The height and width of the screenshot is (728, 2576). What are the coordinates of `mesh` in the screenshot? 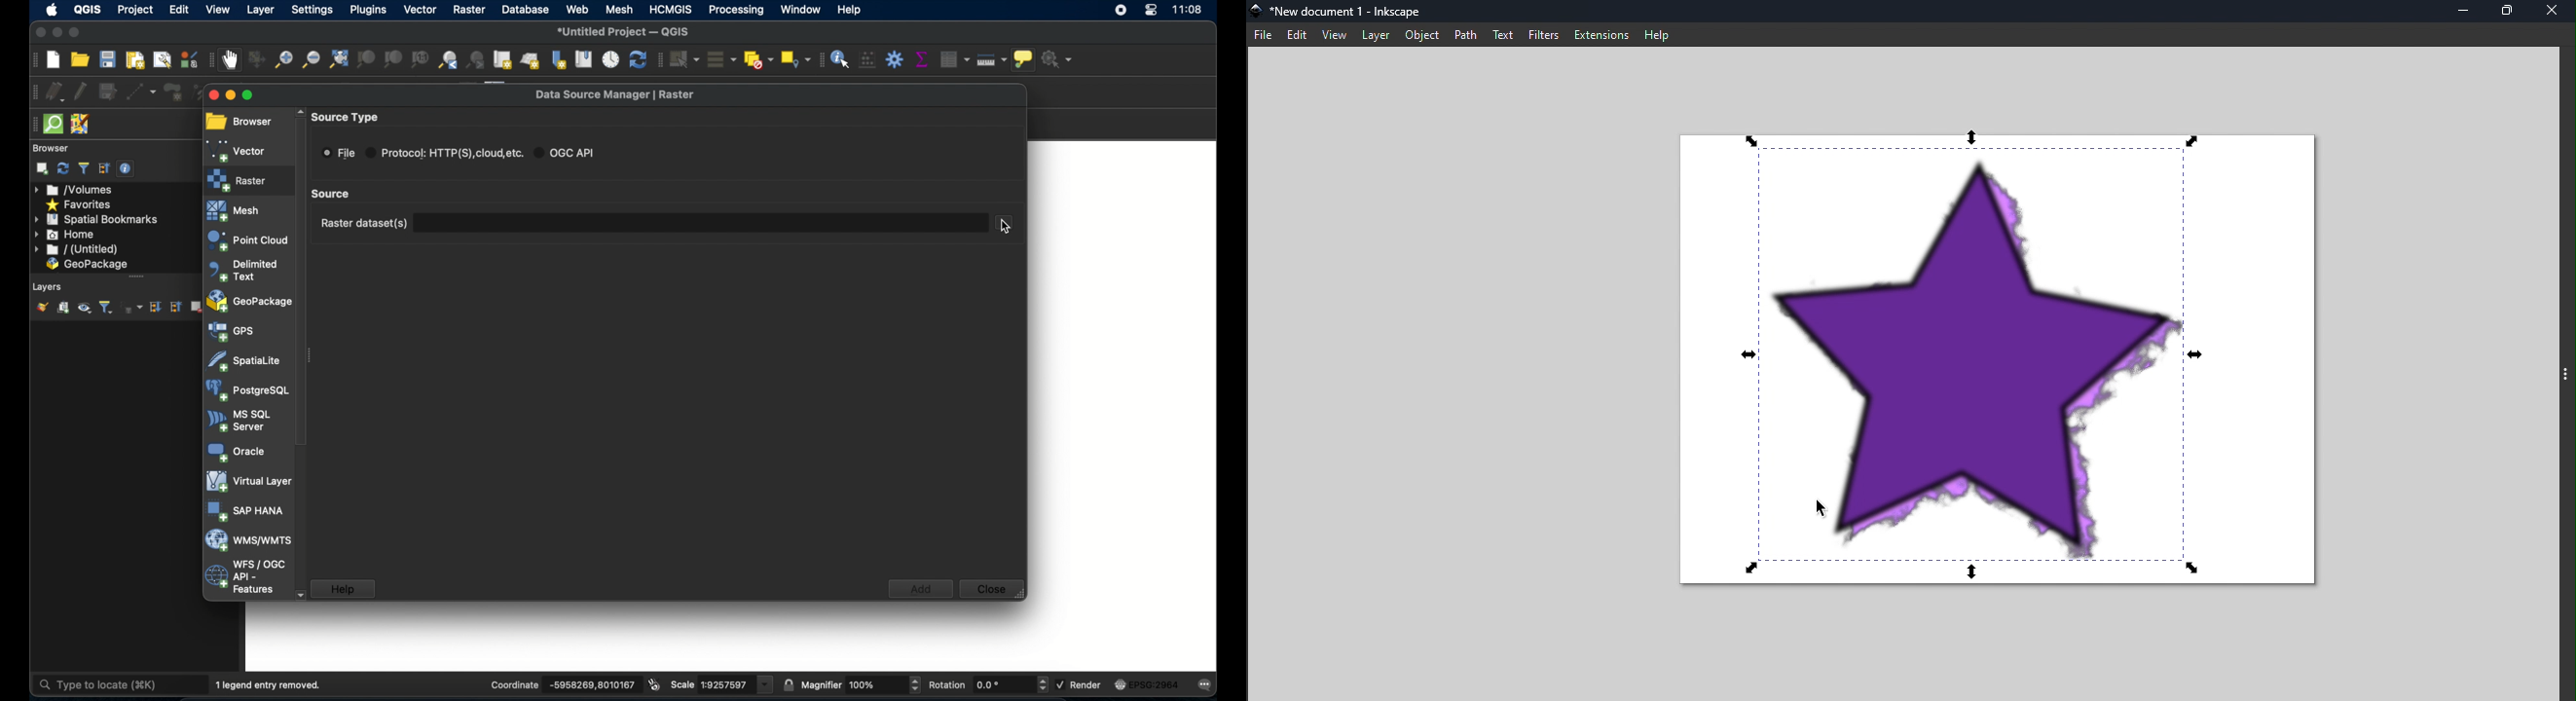 It's located at (618, 10).